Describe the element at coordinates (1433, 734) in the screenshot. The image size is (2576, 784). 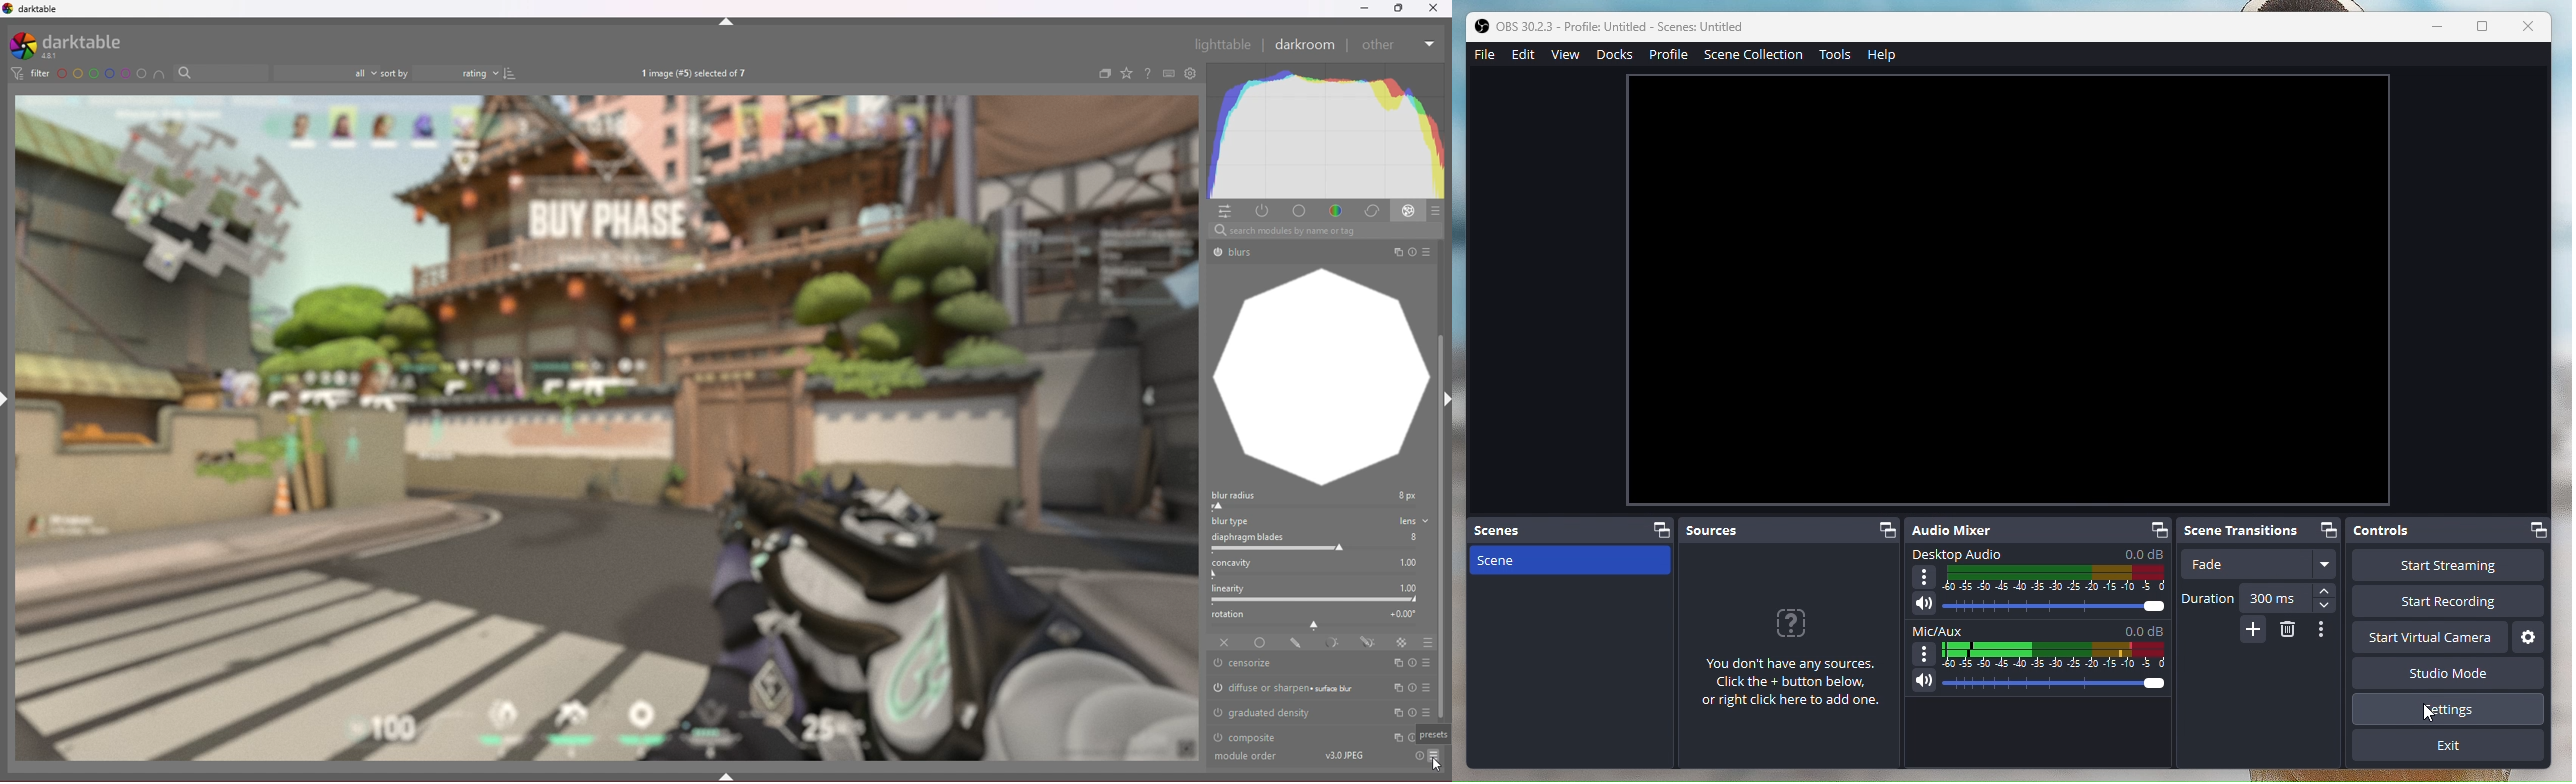
I see `cursor description` at that location.